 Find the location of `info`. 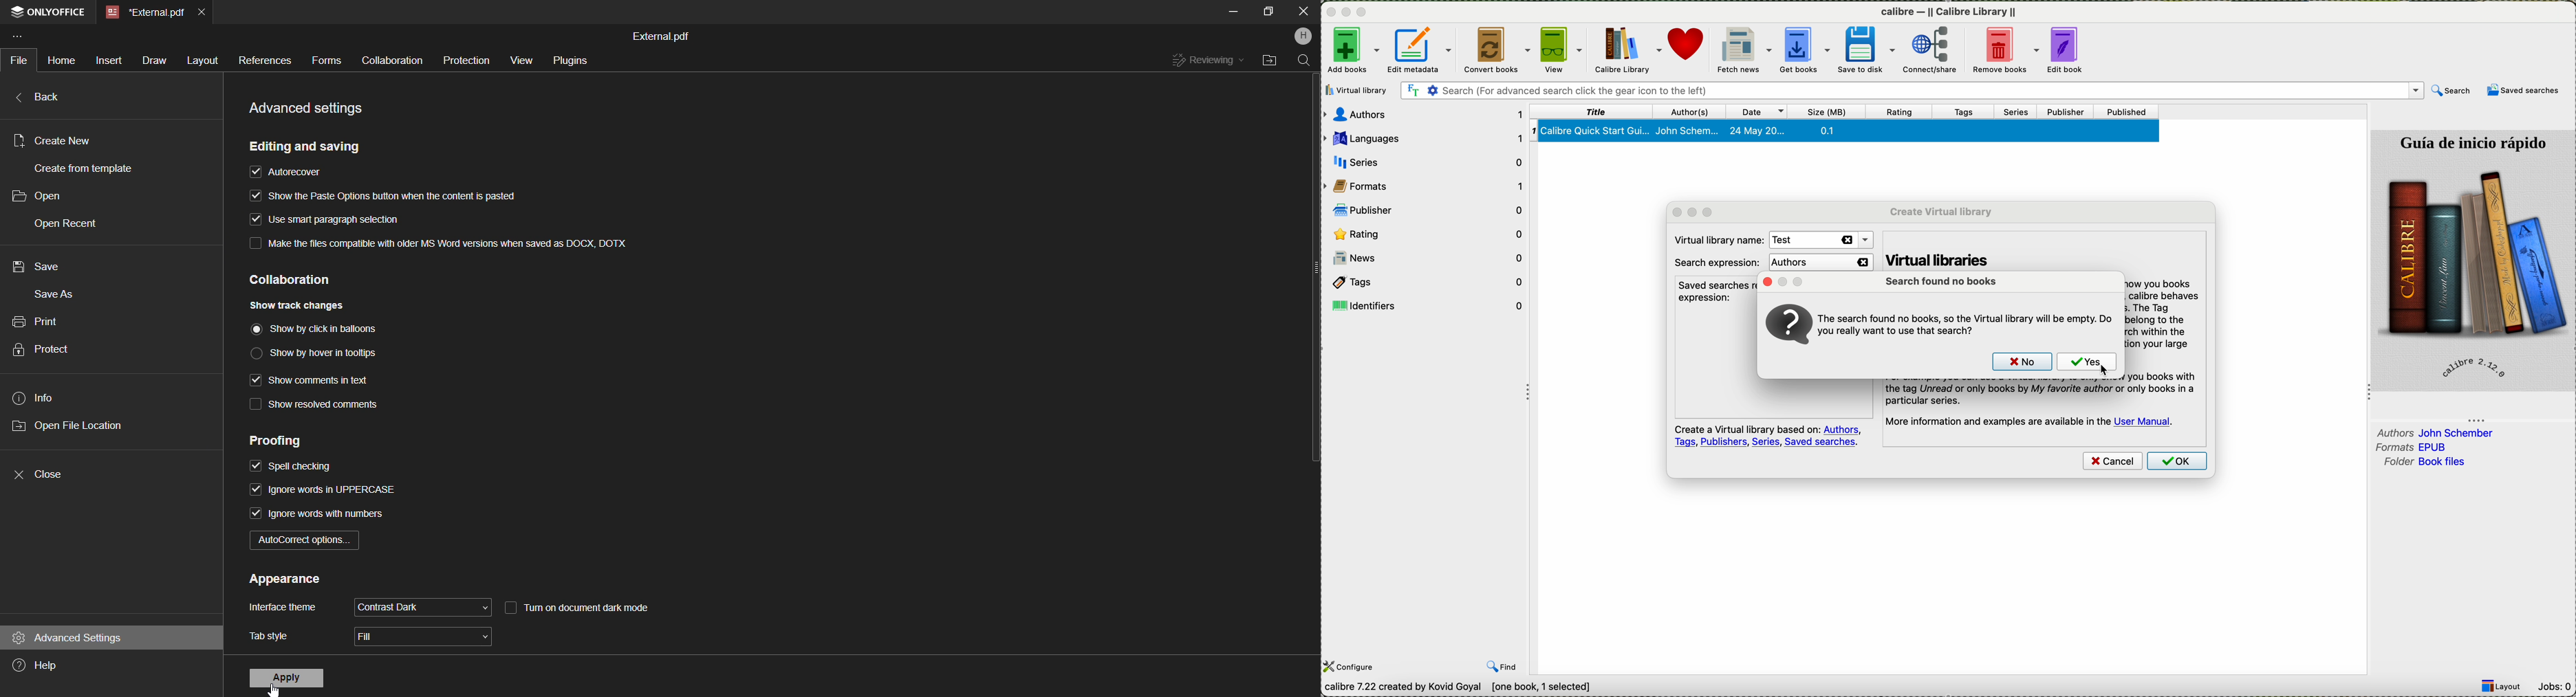

info is located at coordinates (36, 397).